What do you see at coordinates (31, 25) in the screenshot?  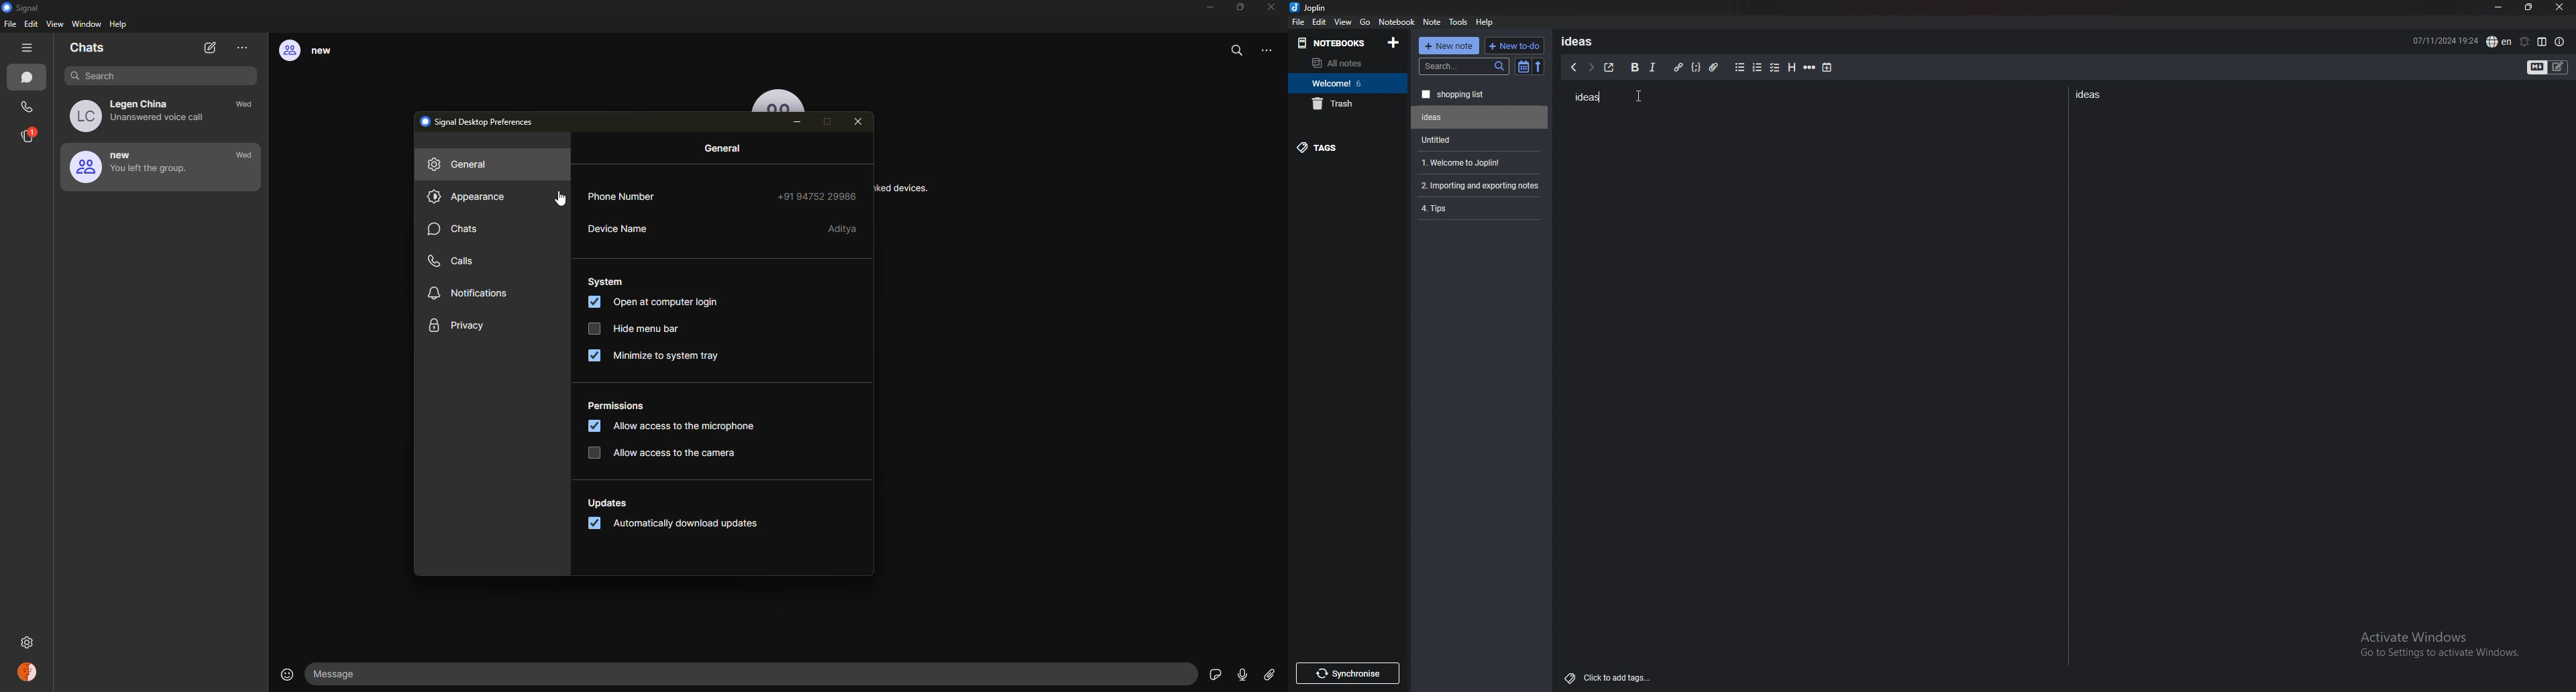 I see `edit` at bounding box center [31, 25].